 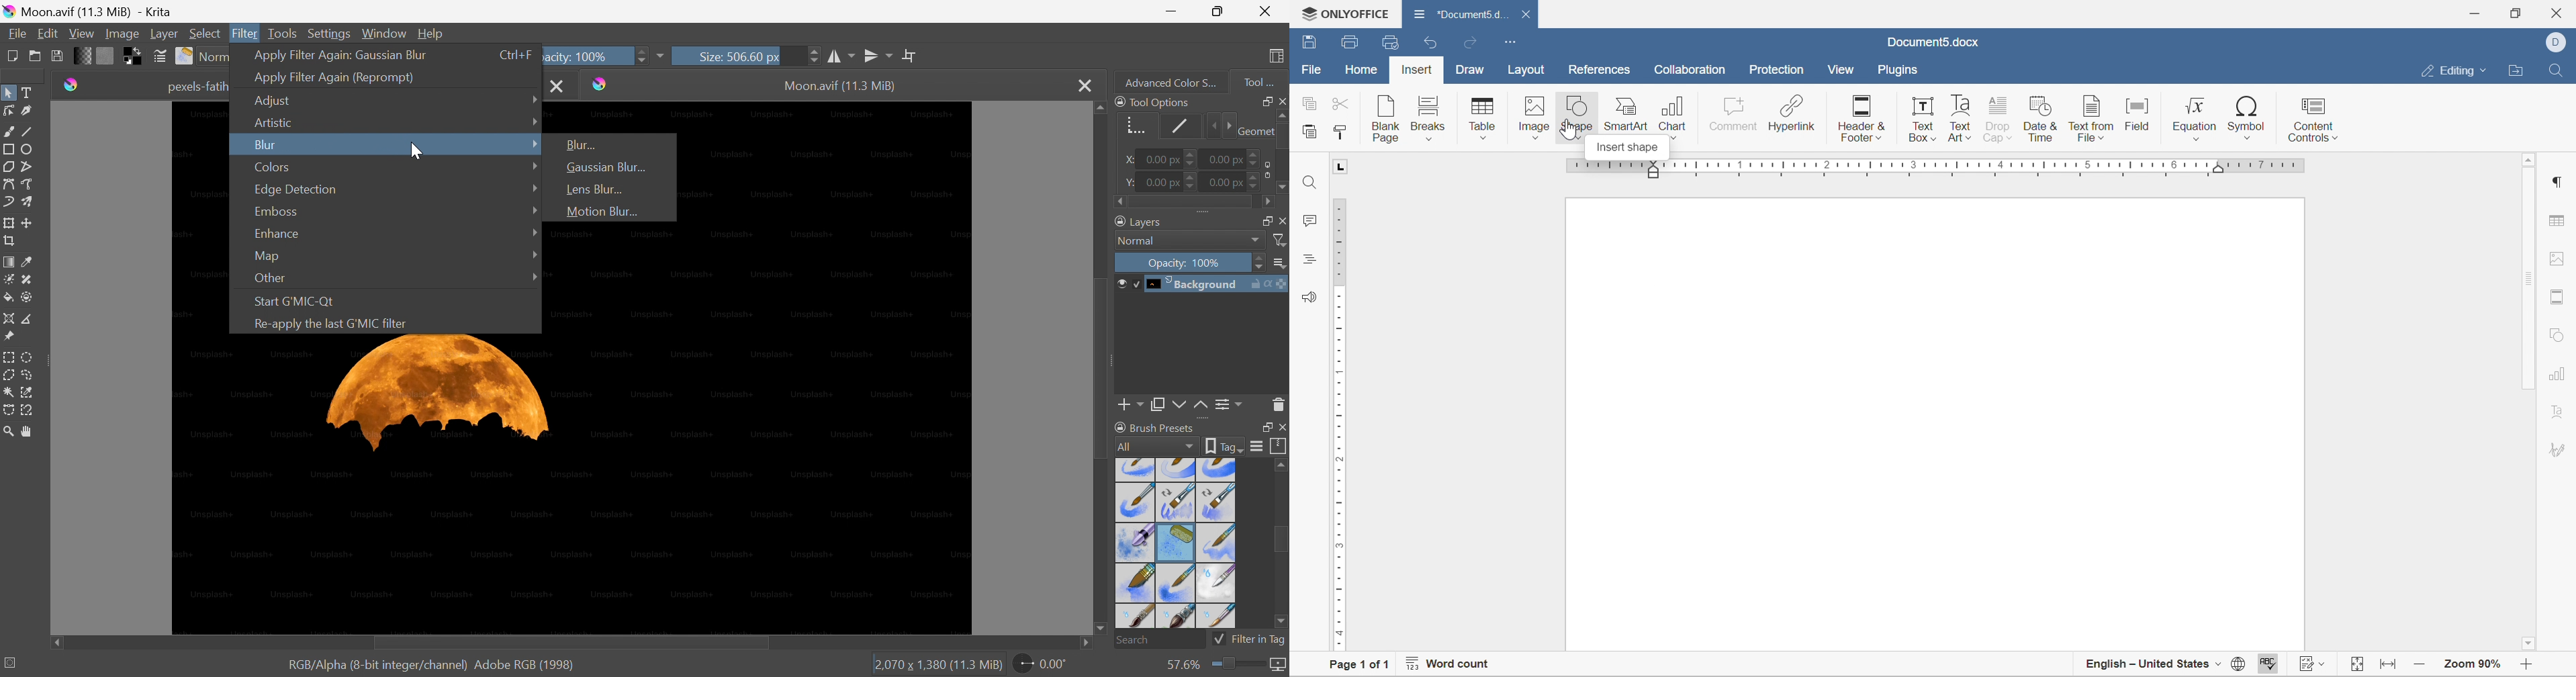 What do you see at coordinates (375, 666) in the screenshot?
I see `RGB/Alpha (8-bit integer/channel)` at bounding box center [375, 666].